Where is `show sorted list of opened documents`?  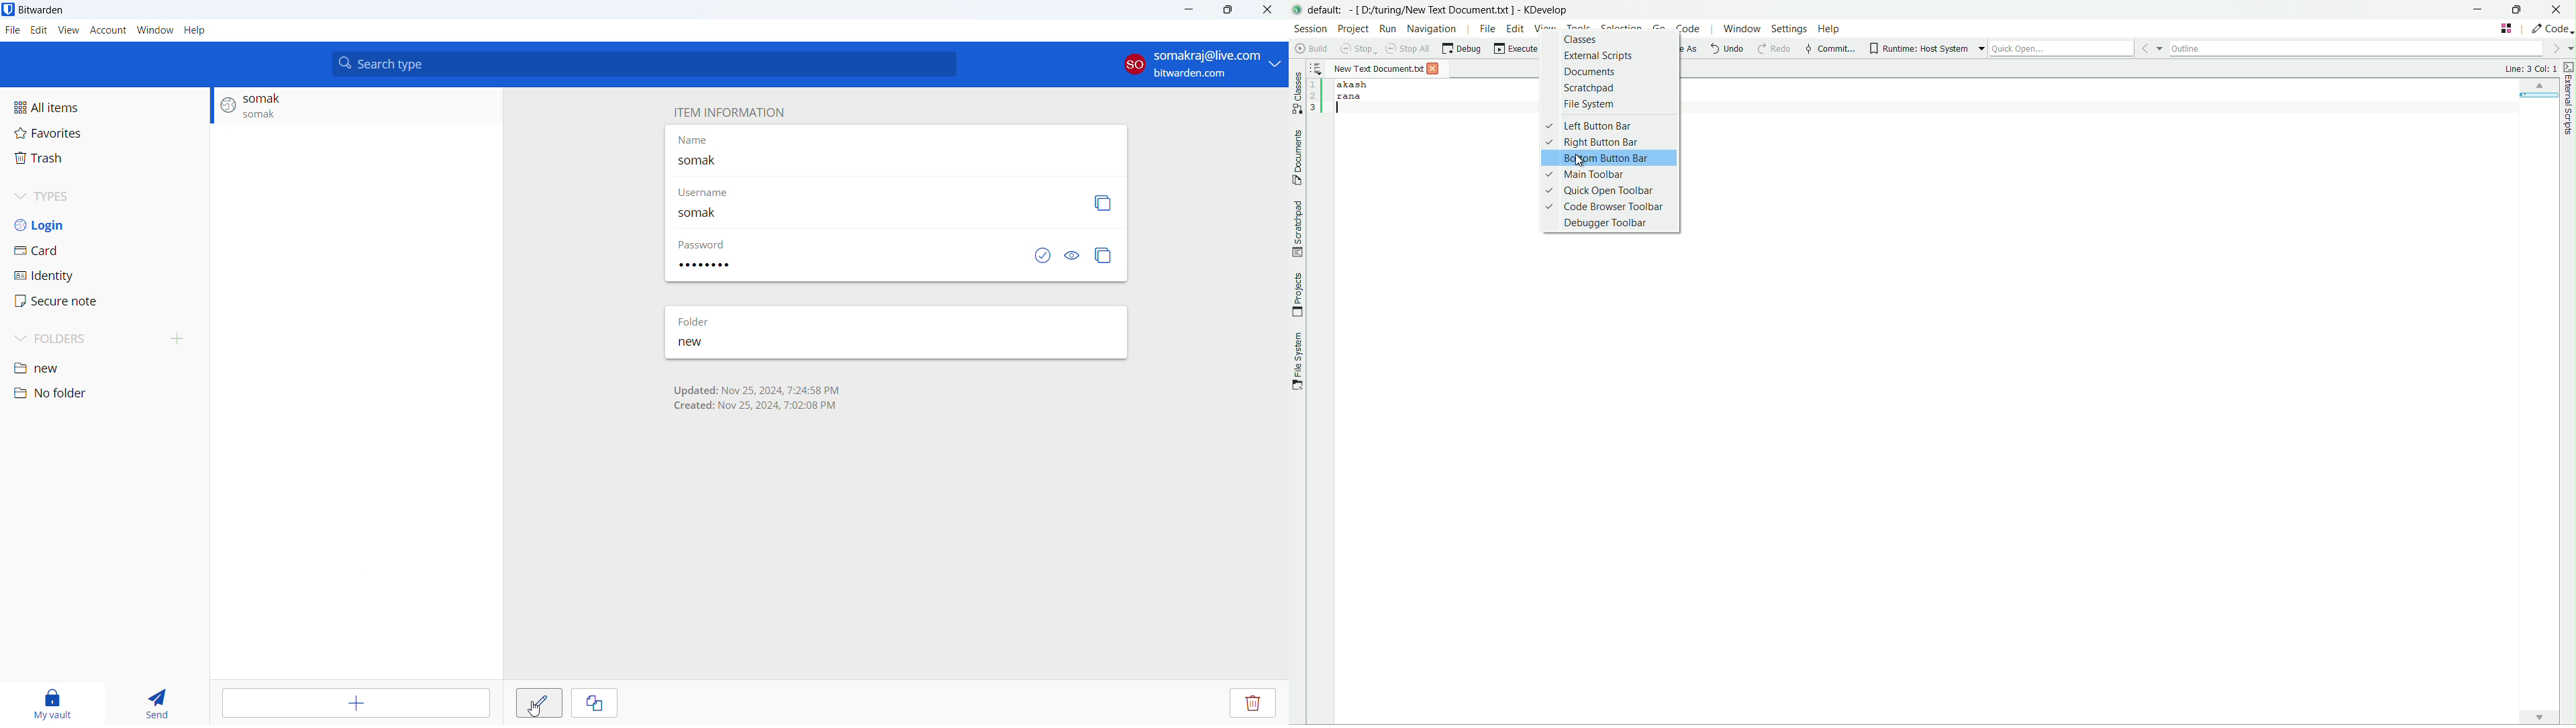
show sorted list of opened documents is located at coordinates (1317, 69).